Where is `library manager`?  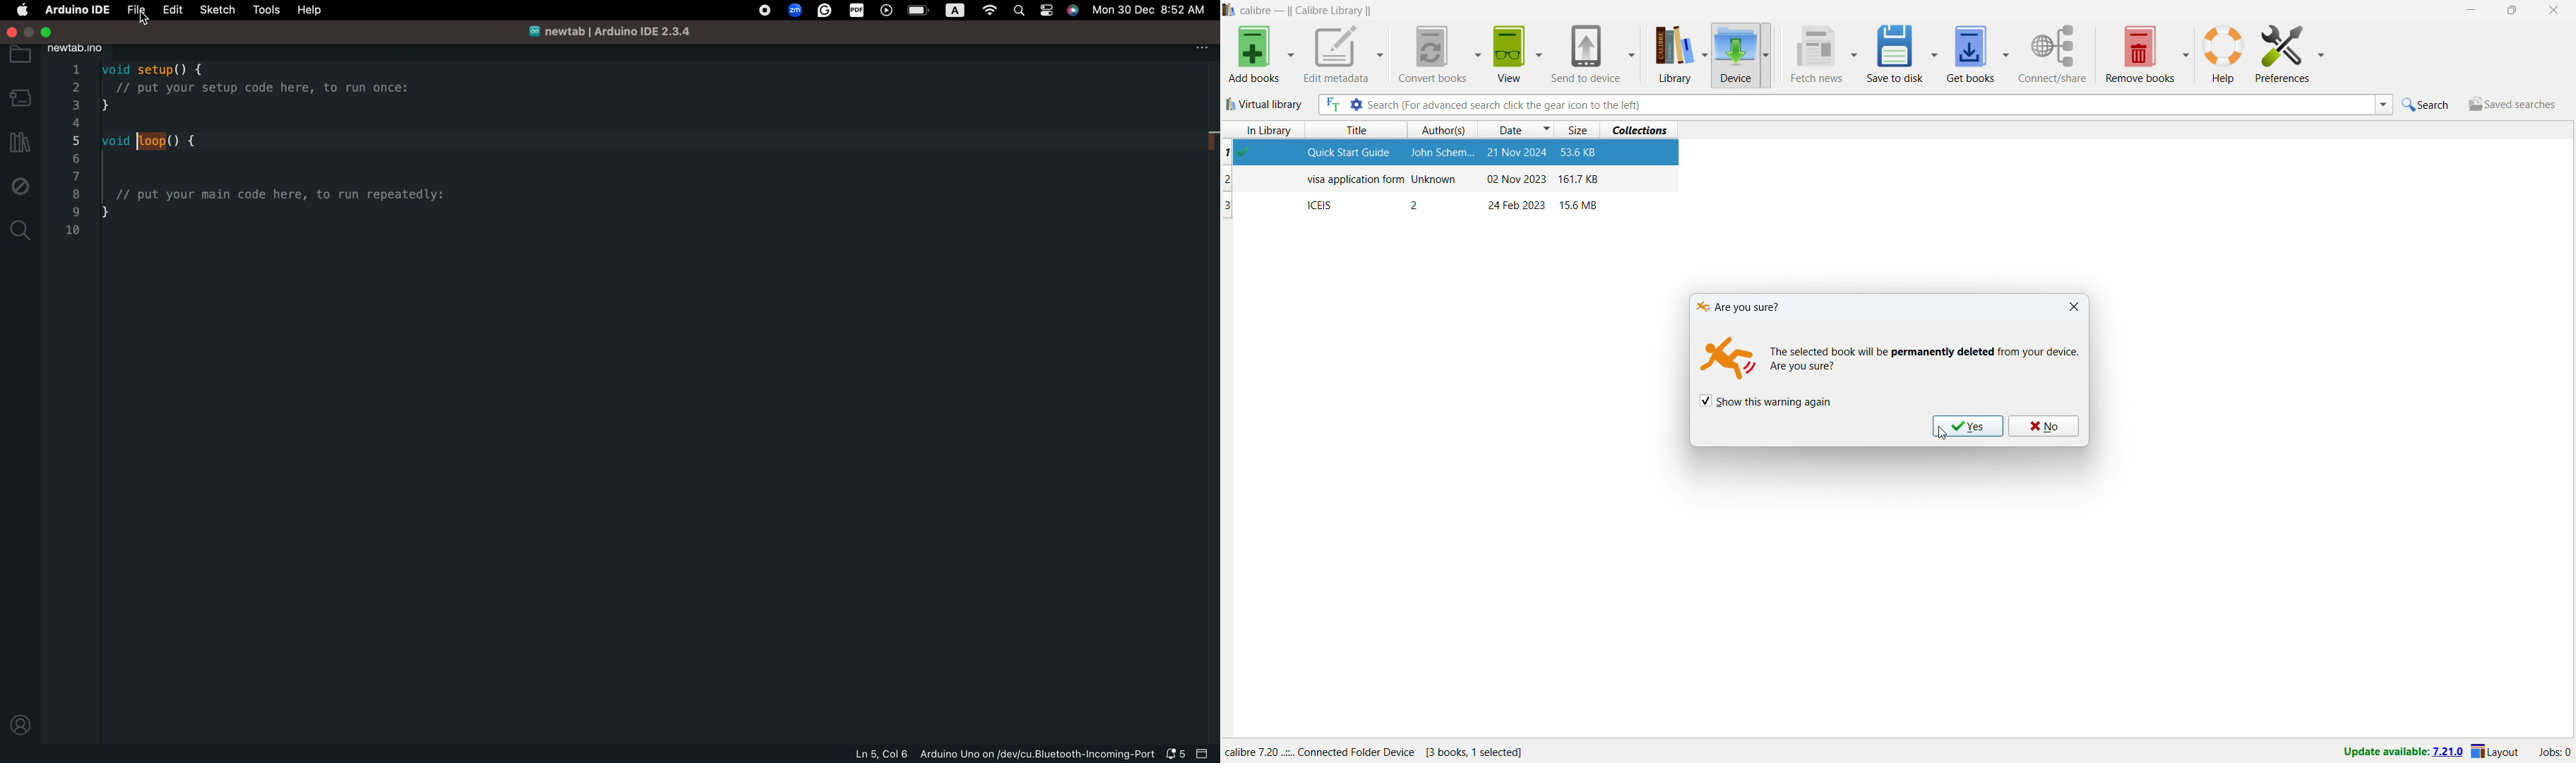
library manager is located at coordinates (18, 139).